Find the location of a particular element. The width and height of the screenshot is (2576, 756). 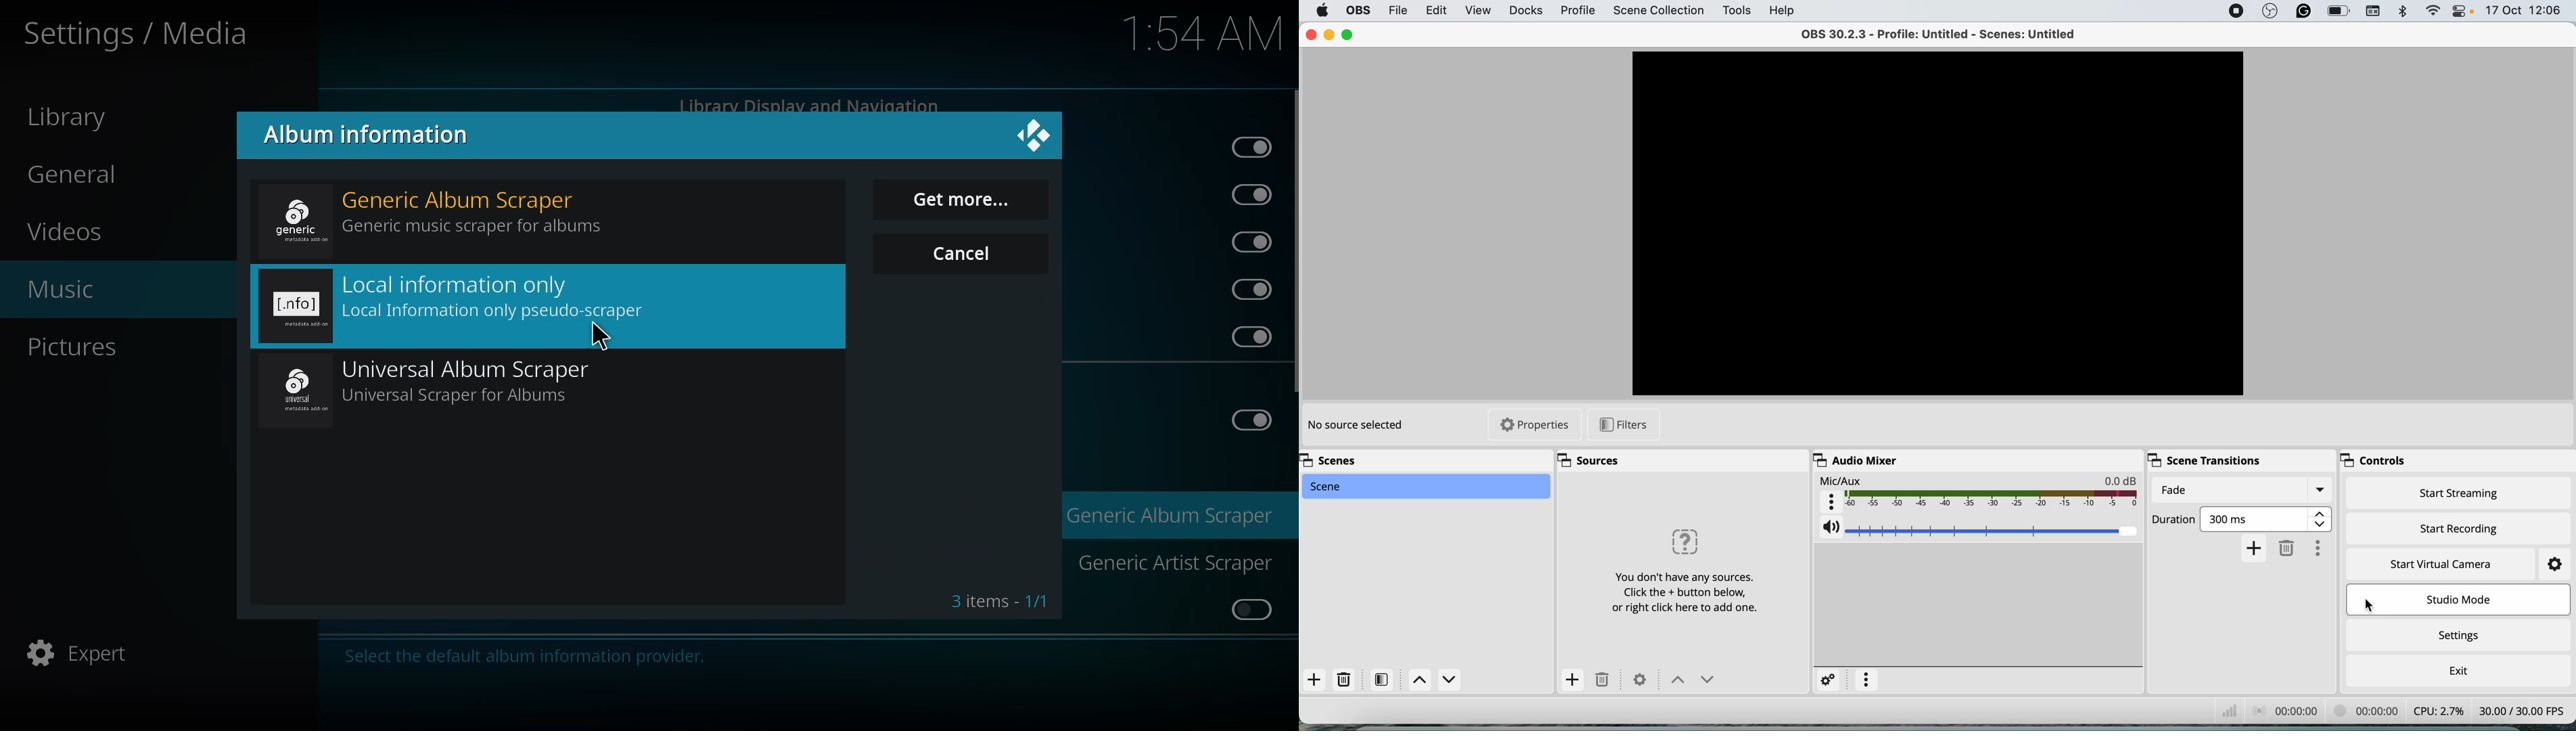

cursor is located at coordinates (598, 335).